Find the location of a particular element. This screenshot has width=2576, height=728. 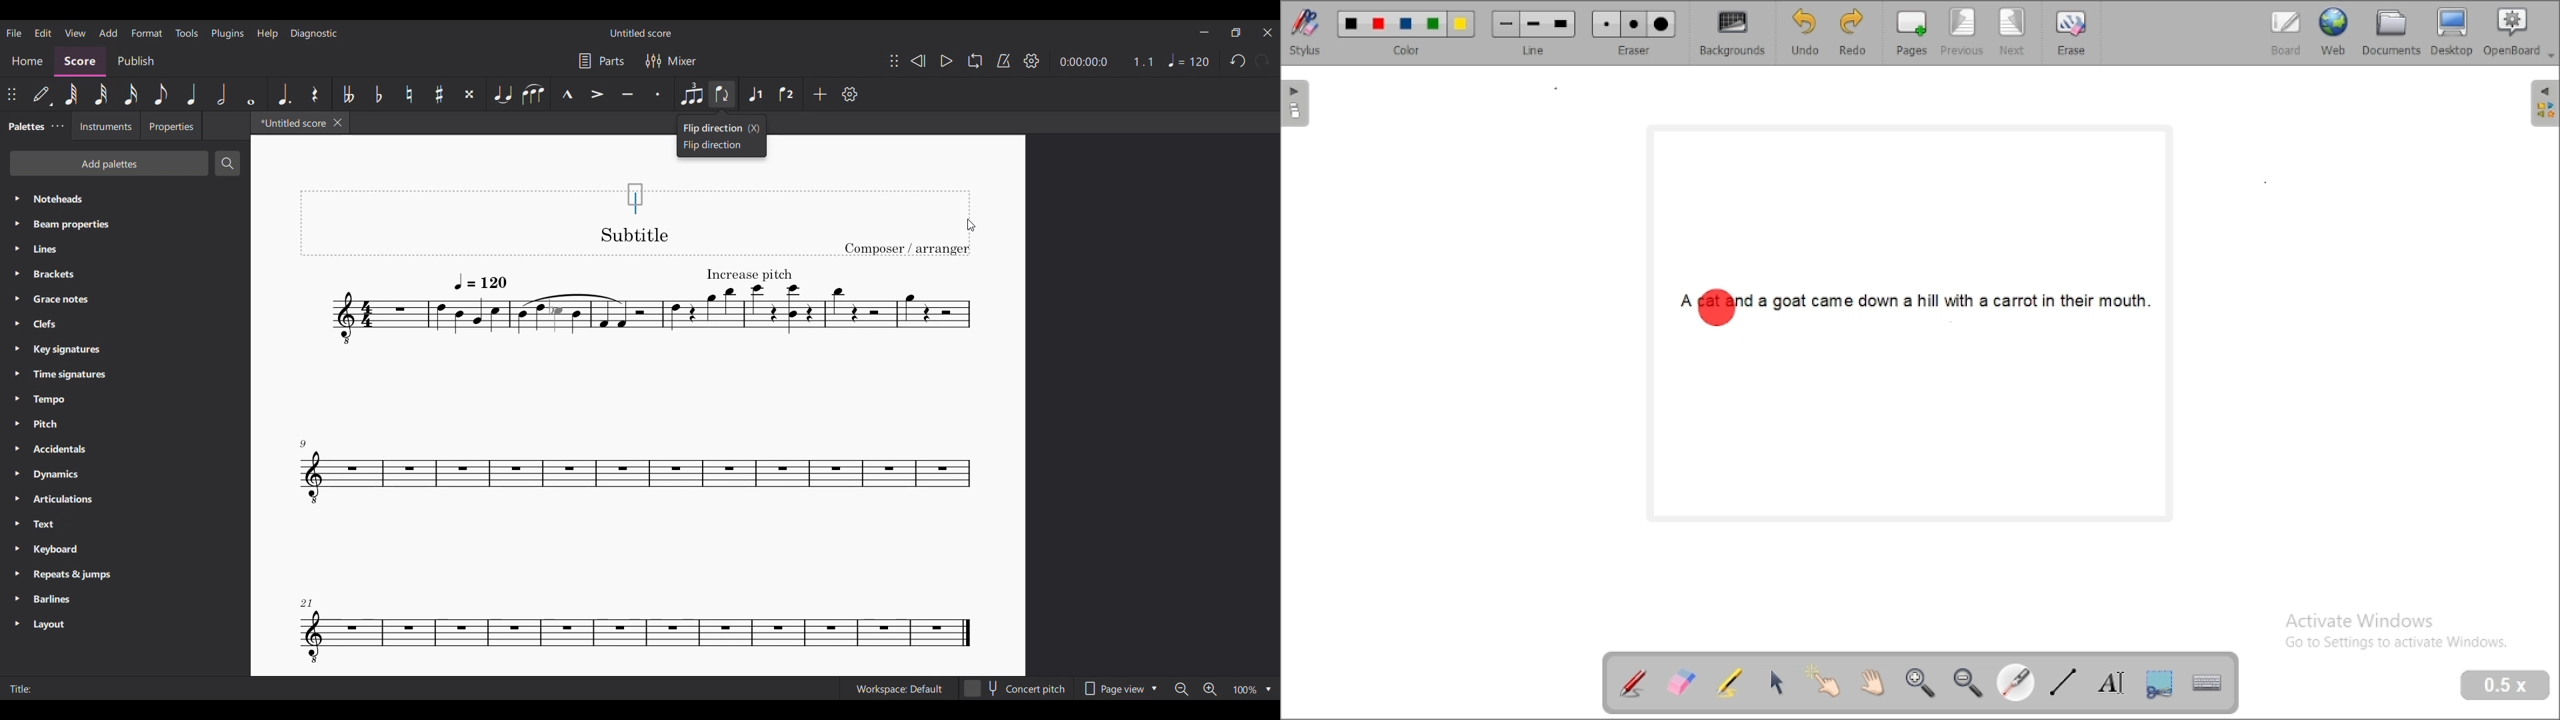

Format menu is located at coordinates (147, 33).